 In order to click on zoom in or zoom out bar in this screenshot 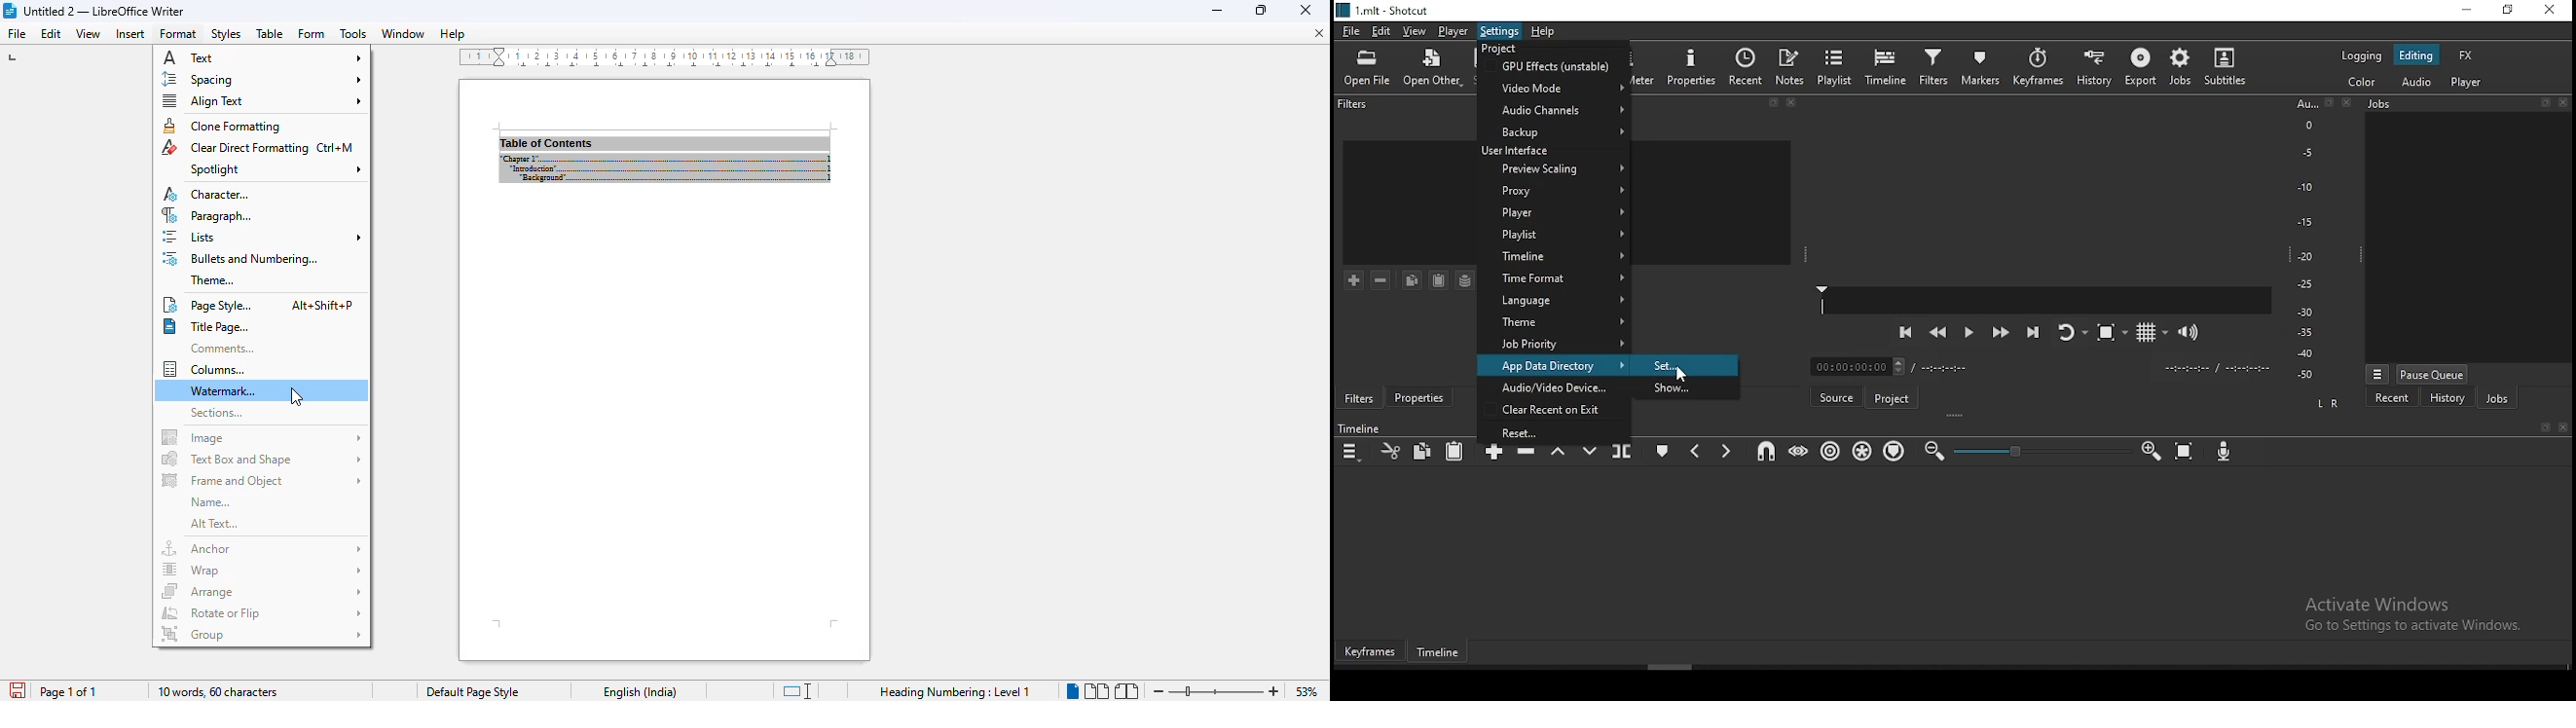, I will do `click(1217, 690)`.